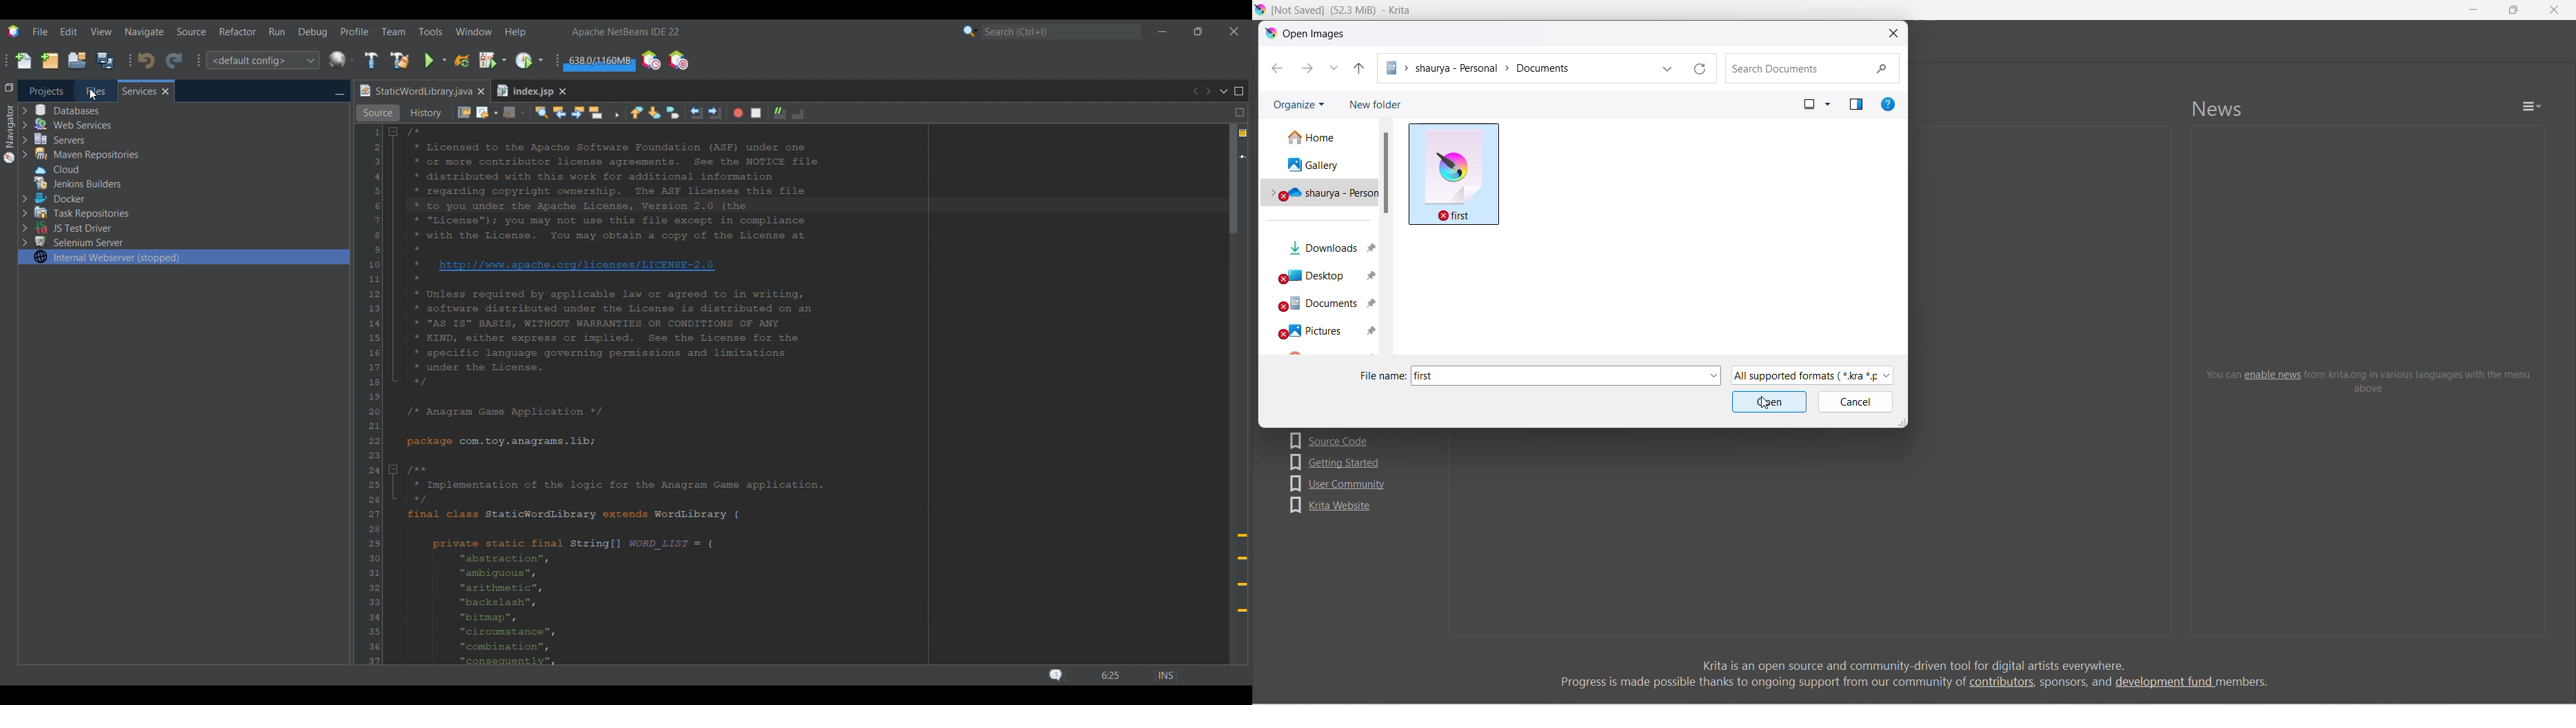  I want to click on news option, so click(2532, 106).